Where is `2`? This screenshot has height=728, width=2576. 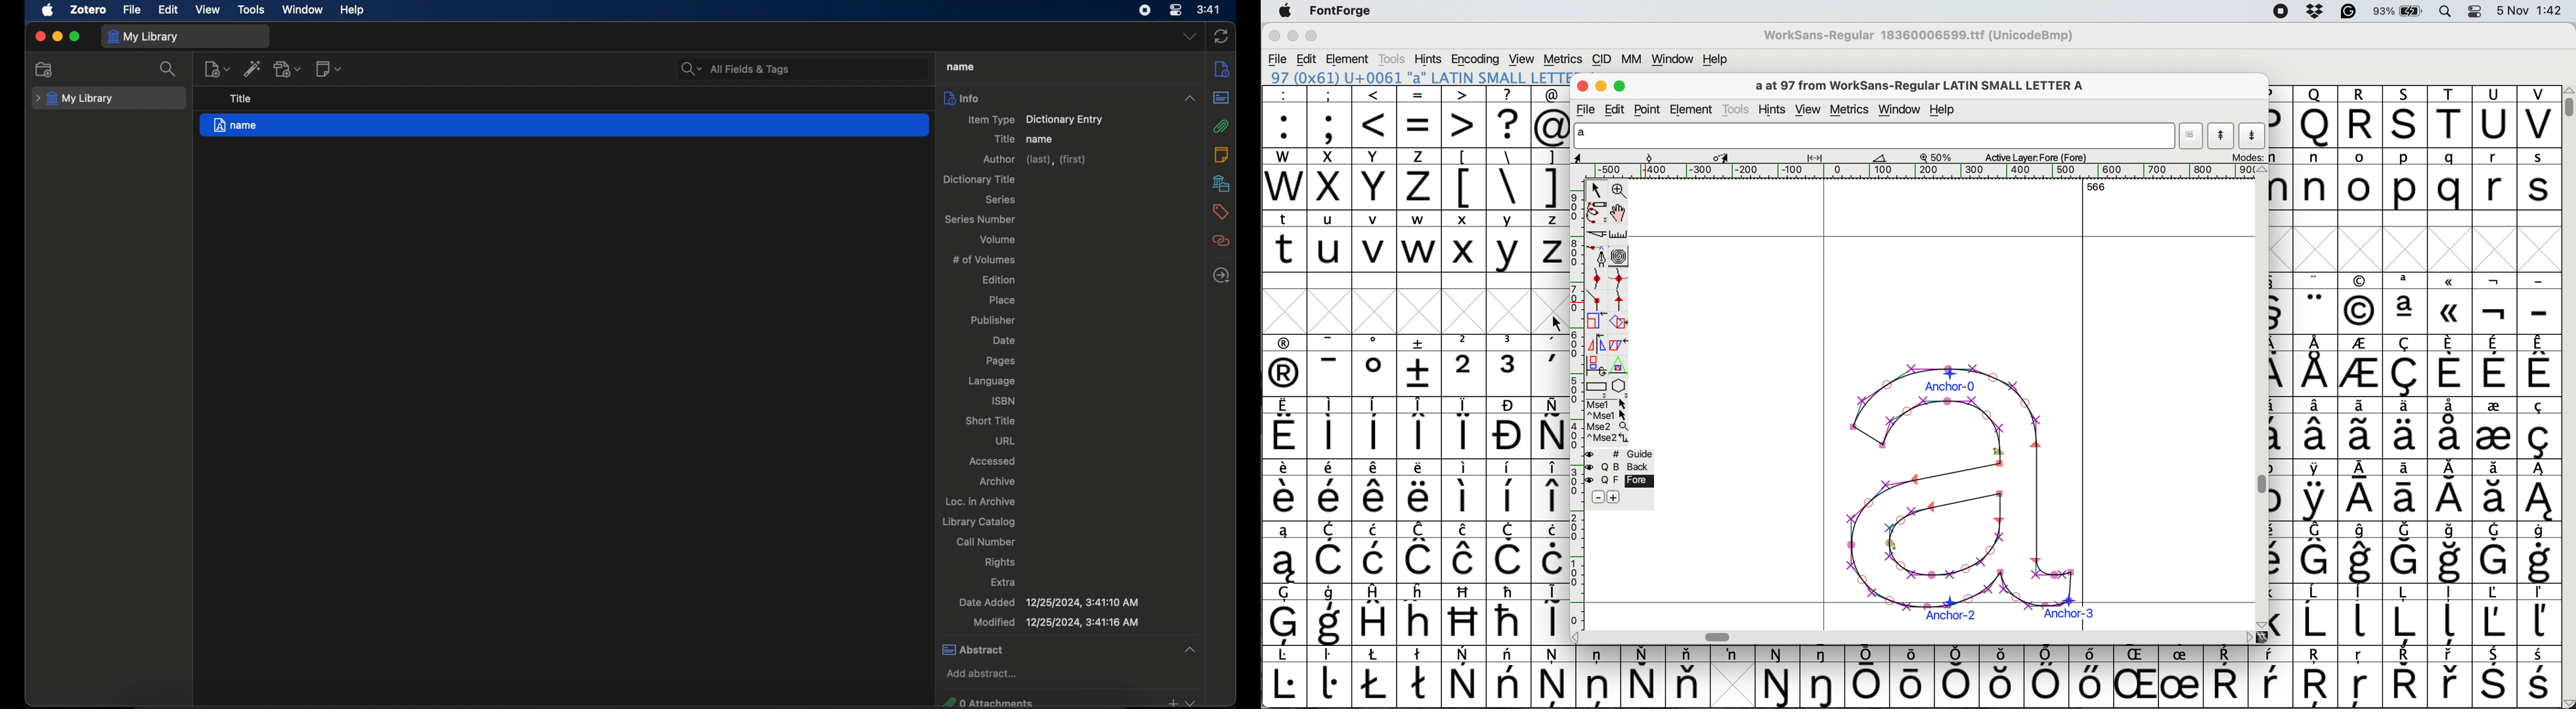
2 is located at coordinates (1464, 365).